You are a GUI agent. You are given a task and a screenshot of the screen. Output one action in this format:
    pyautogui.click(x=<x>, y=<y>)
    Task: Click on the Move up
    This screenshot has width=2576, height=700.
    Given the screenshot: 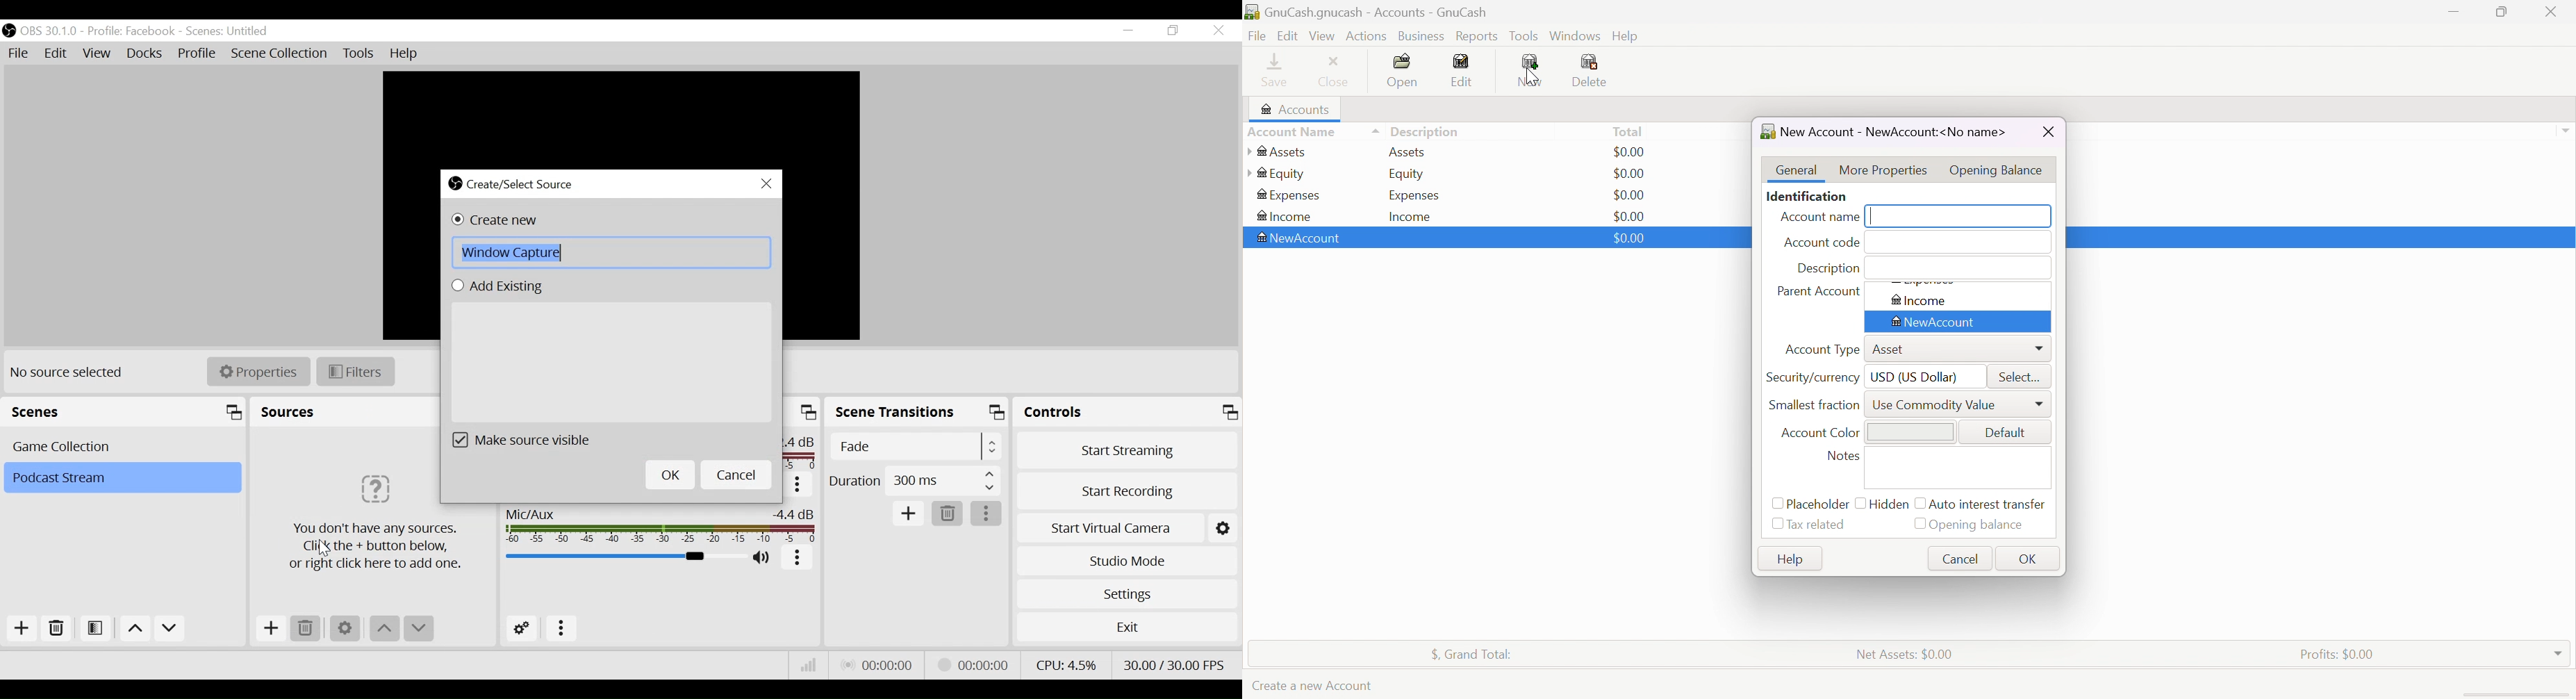 What is the action you would take?
    pyautogui.click(x=134, y=629)
    